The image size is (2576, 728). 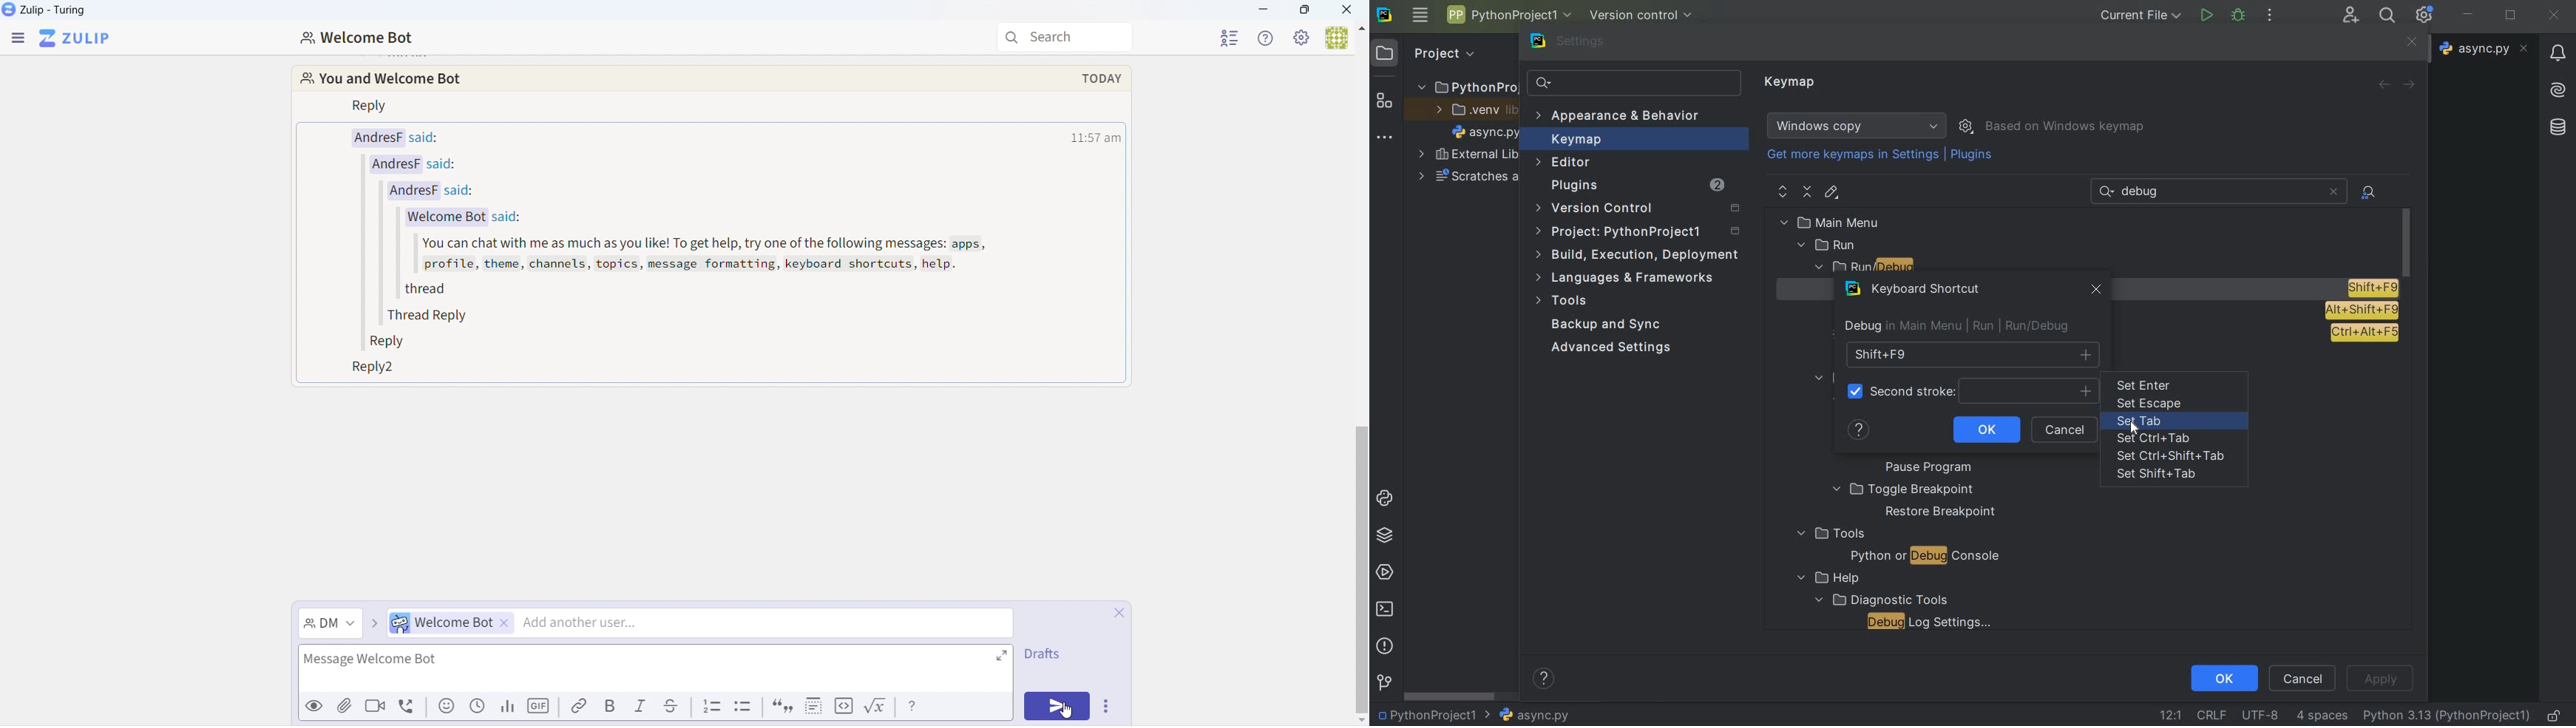 What do you see at coordinates (476, 708) in the screenshot?
I see `Schedule` at bounding box center [476, 708].